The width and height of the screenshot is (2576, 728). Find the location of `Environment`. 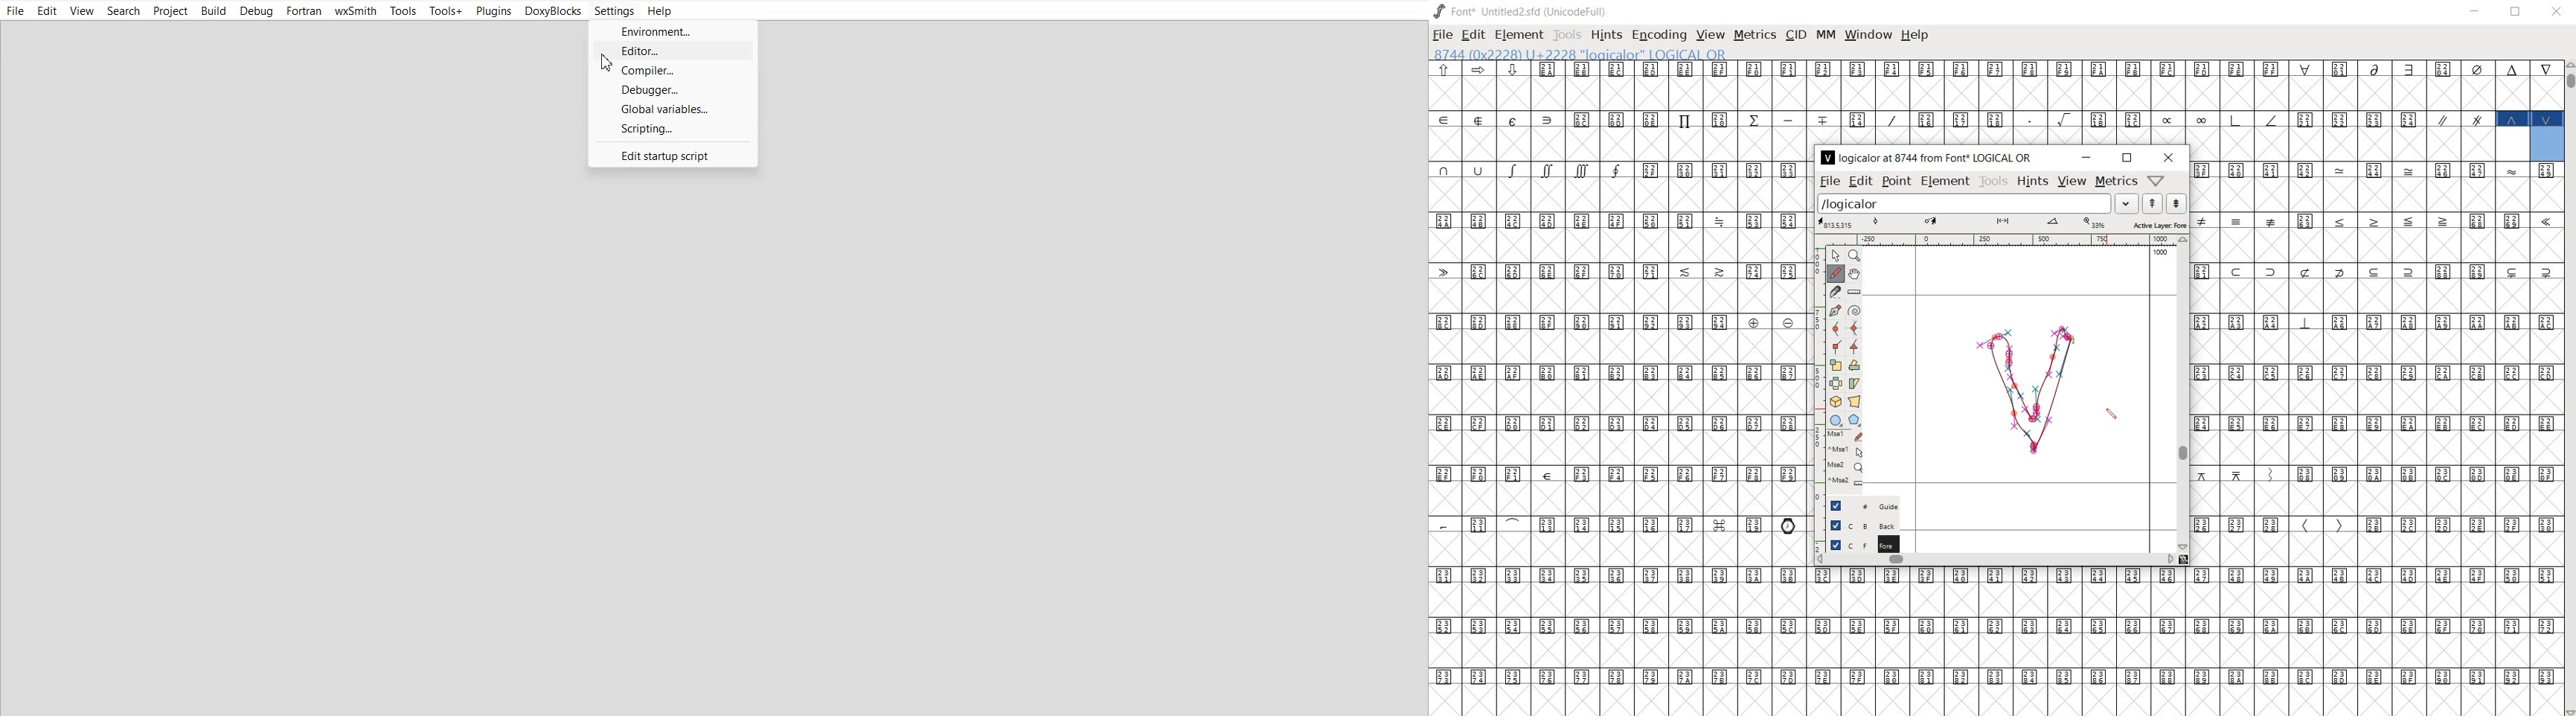

Environment is located at coordinates (673, 30).